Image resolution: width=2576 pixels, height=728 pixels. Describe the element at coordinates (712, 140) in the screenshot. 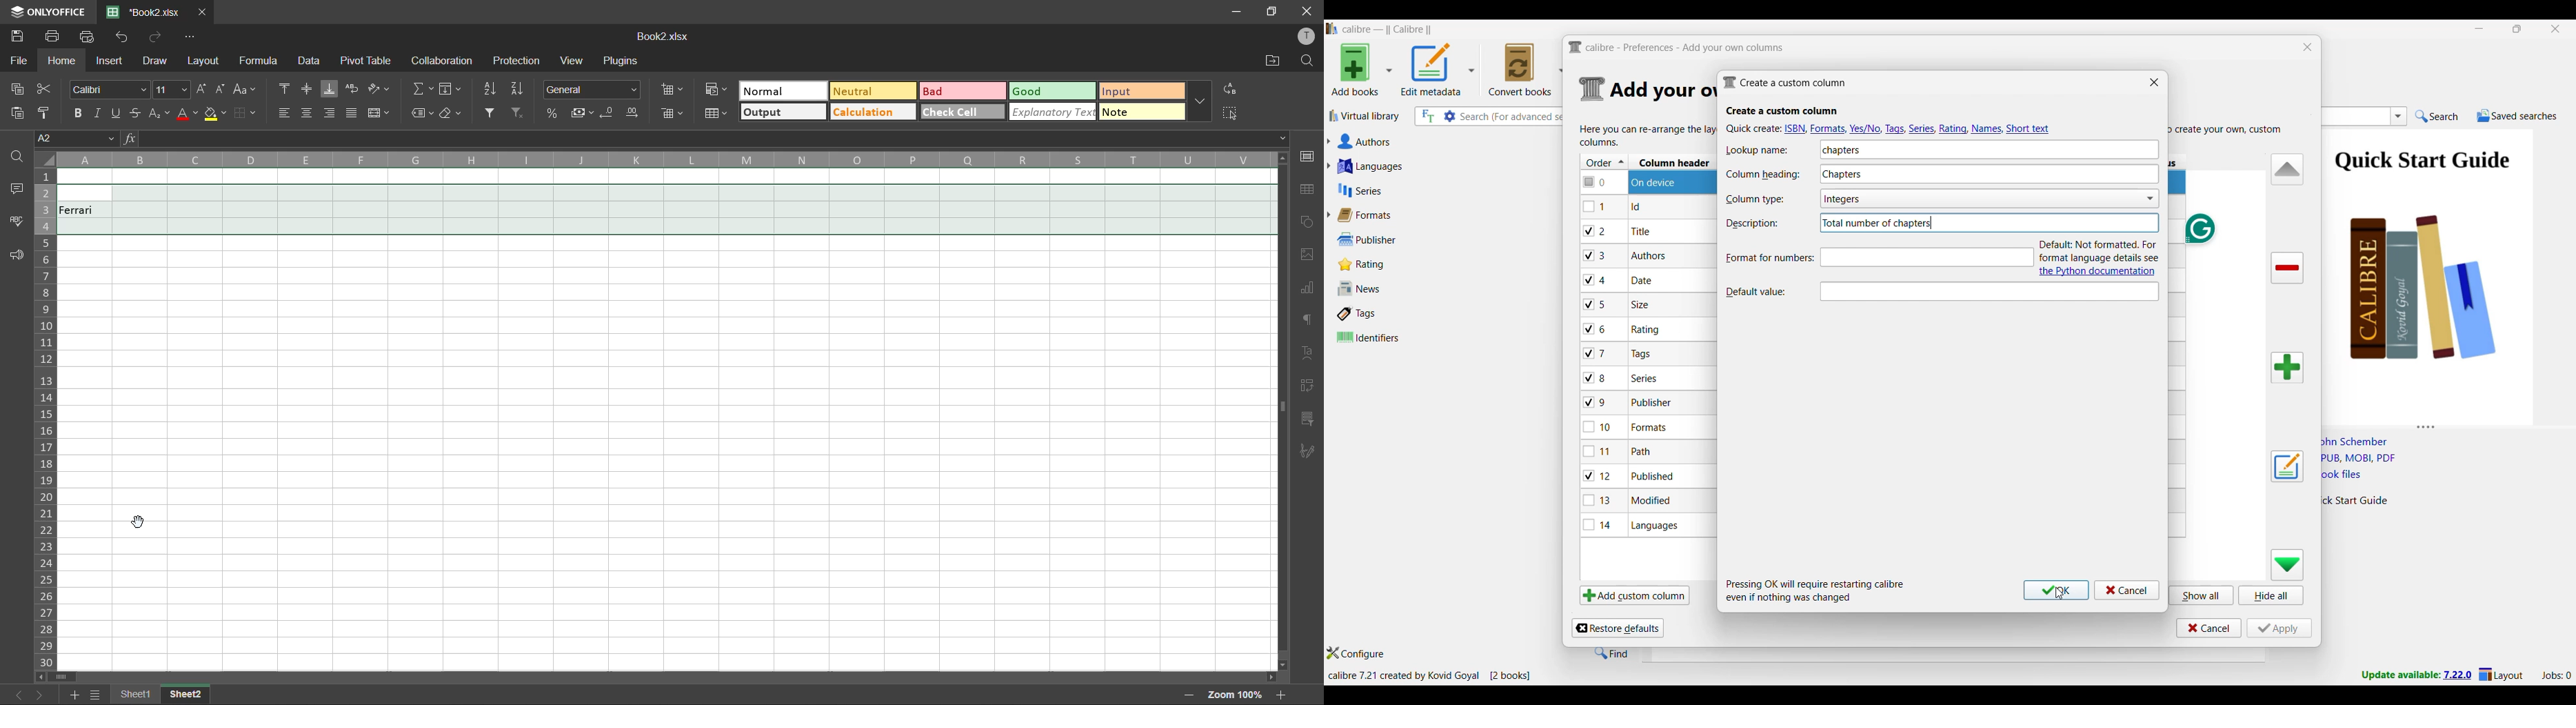

I see `formula bar` at that location.